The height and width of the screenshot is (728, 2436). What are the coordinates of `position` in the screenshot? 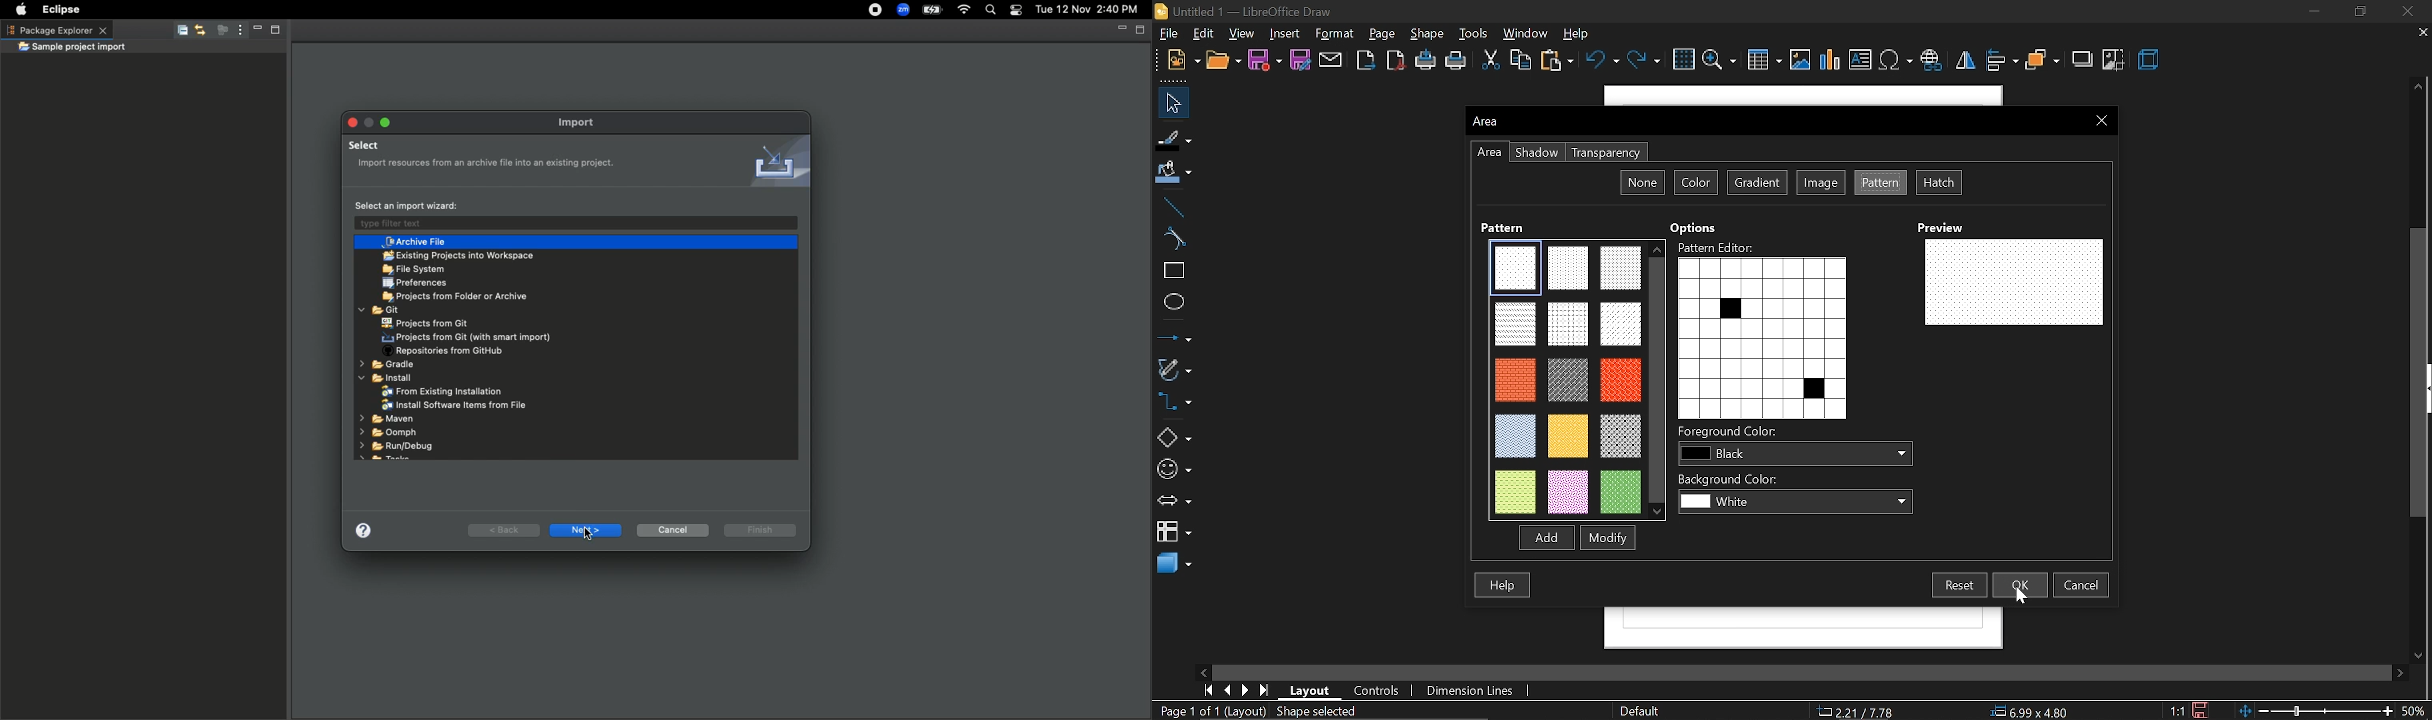 It's located at (2035, 710).